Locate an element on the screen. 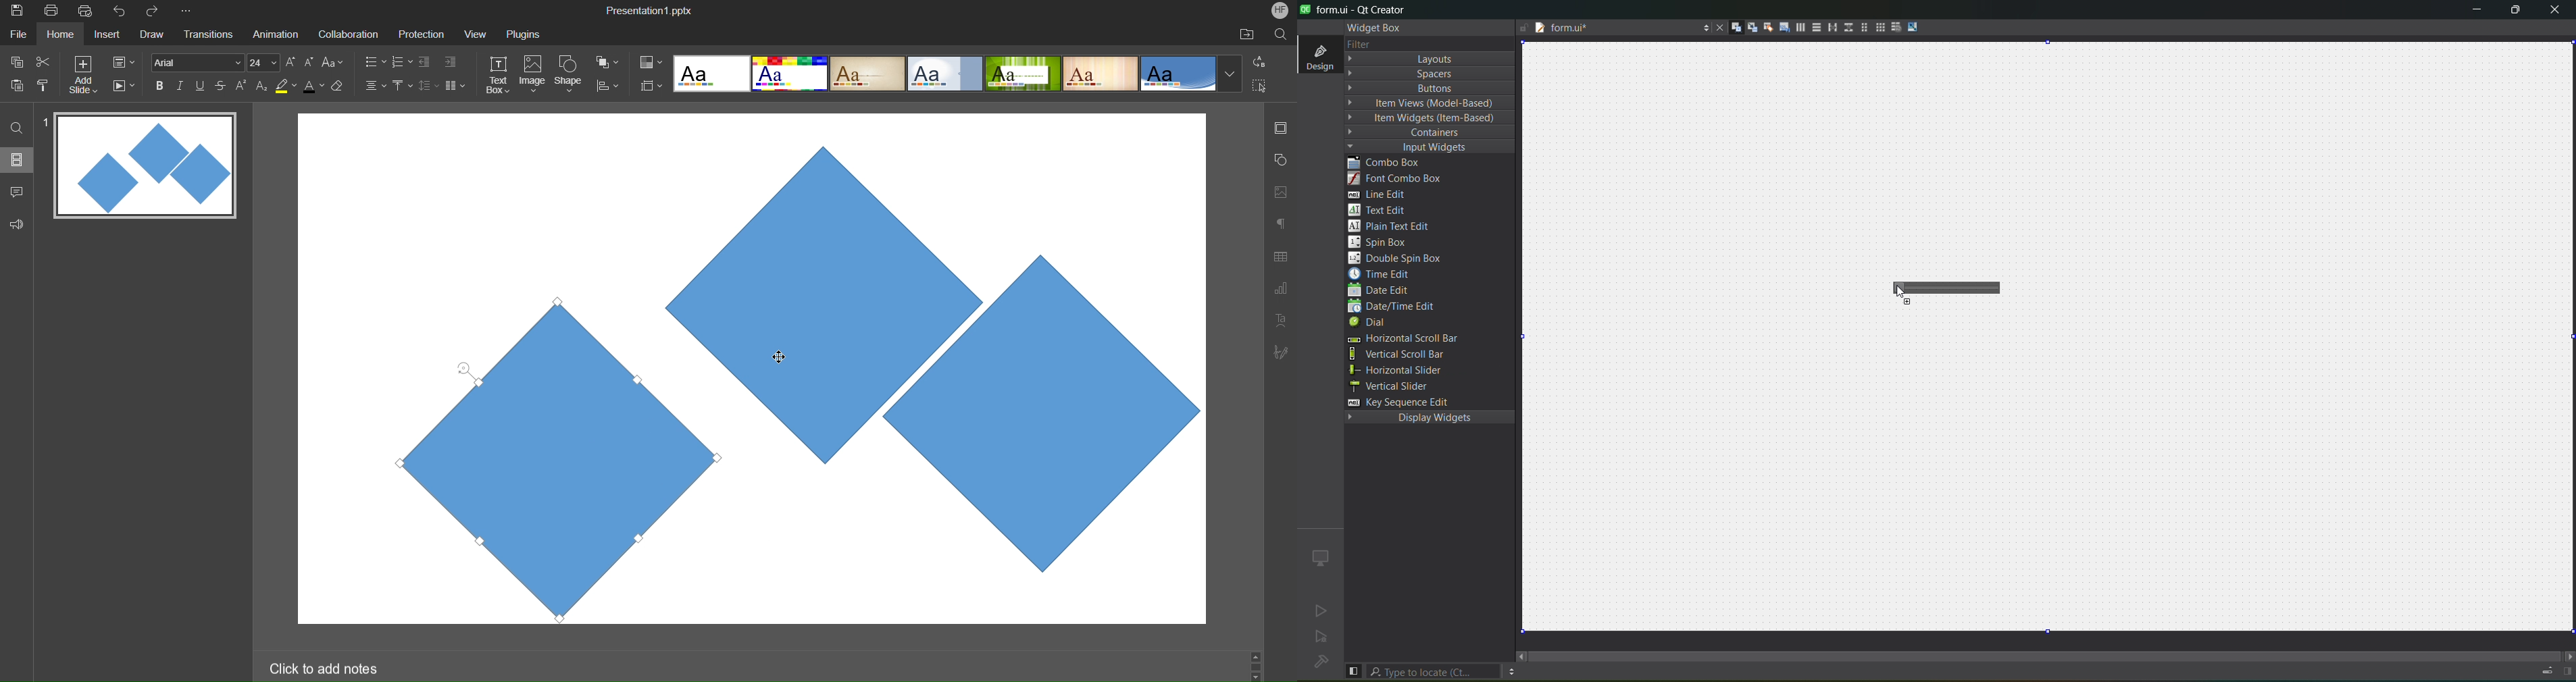 Image resolution: width=2576 pixels, height=700 pixels. horizontal slider is located at coordinates (1953, 288).